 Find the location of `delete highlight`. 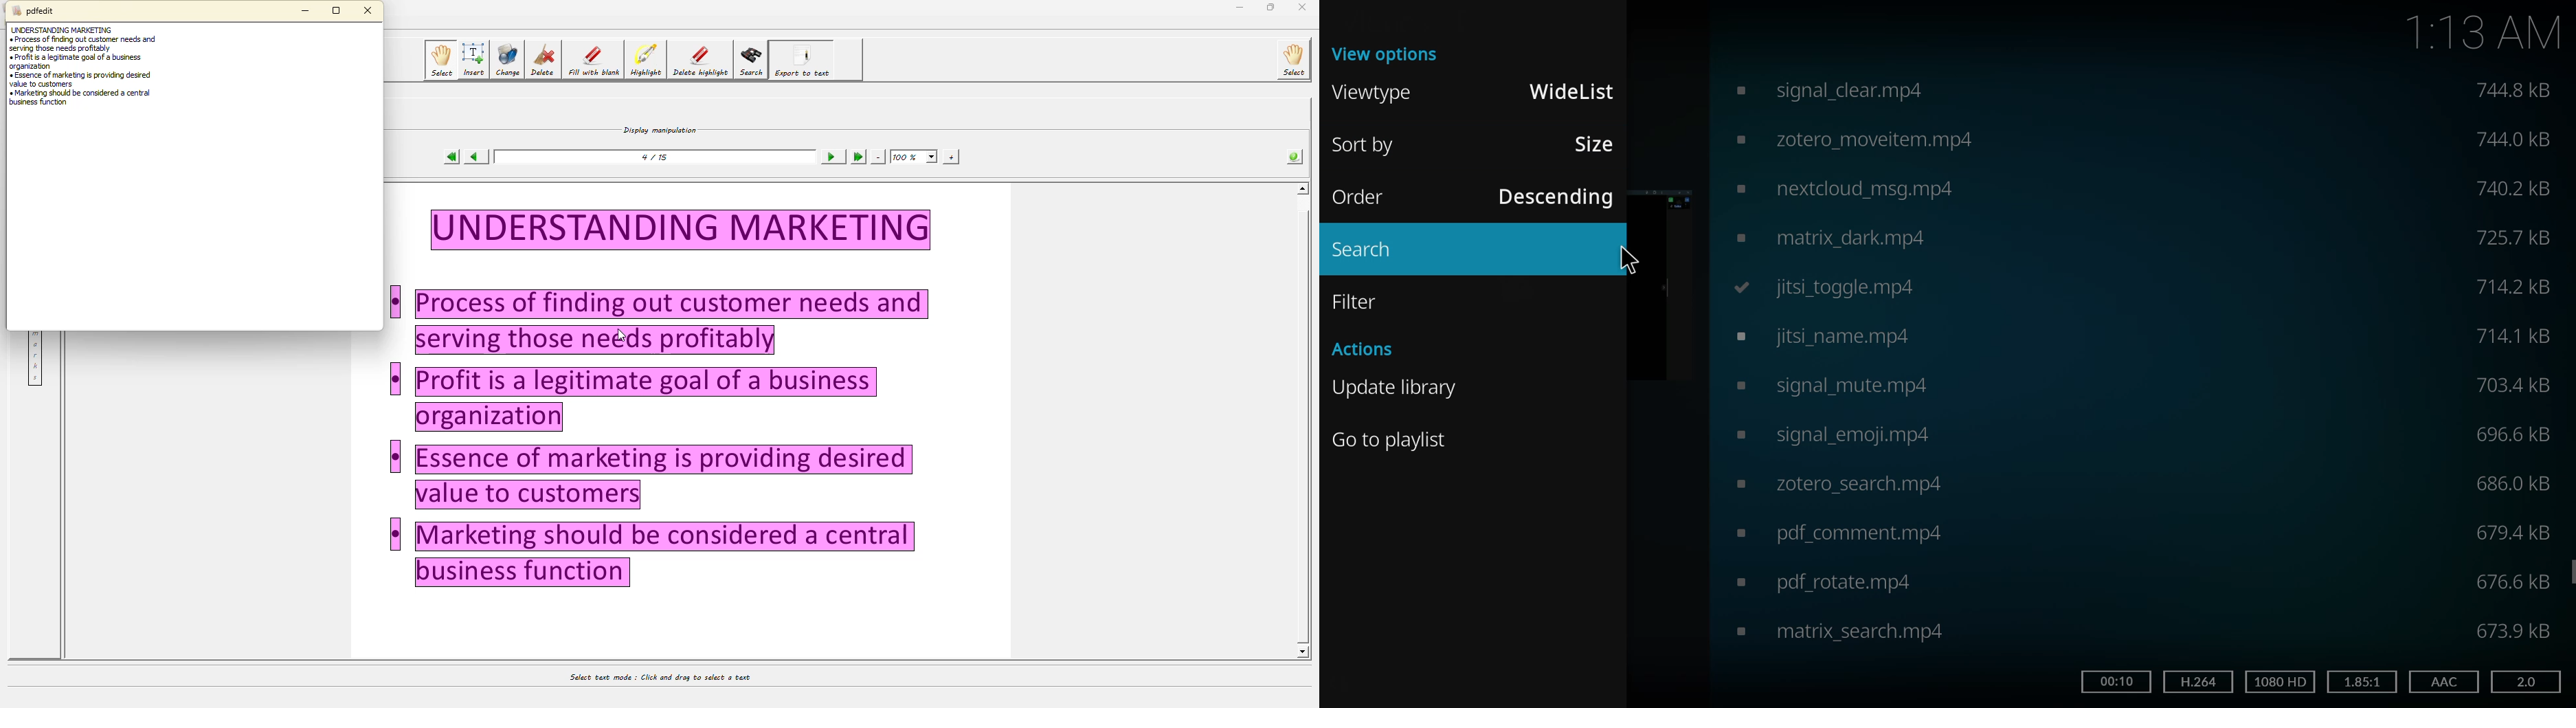

delete highlight is located at coordinates (702, 56).